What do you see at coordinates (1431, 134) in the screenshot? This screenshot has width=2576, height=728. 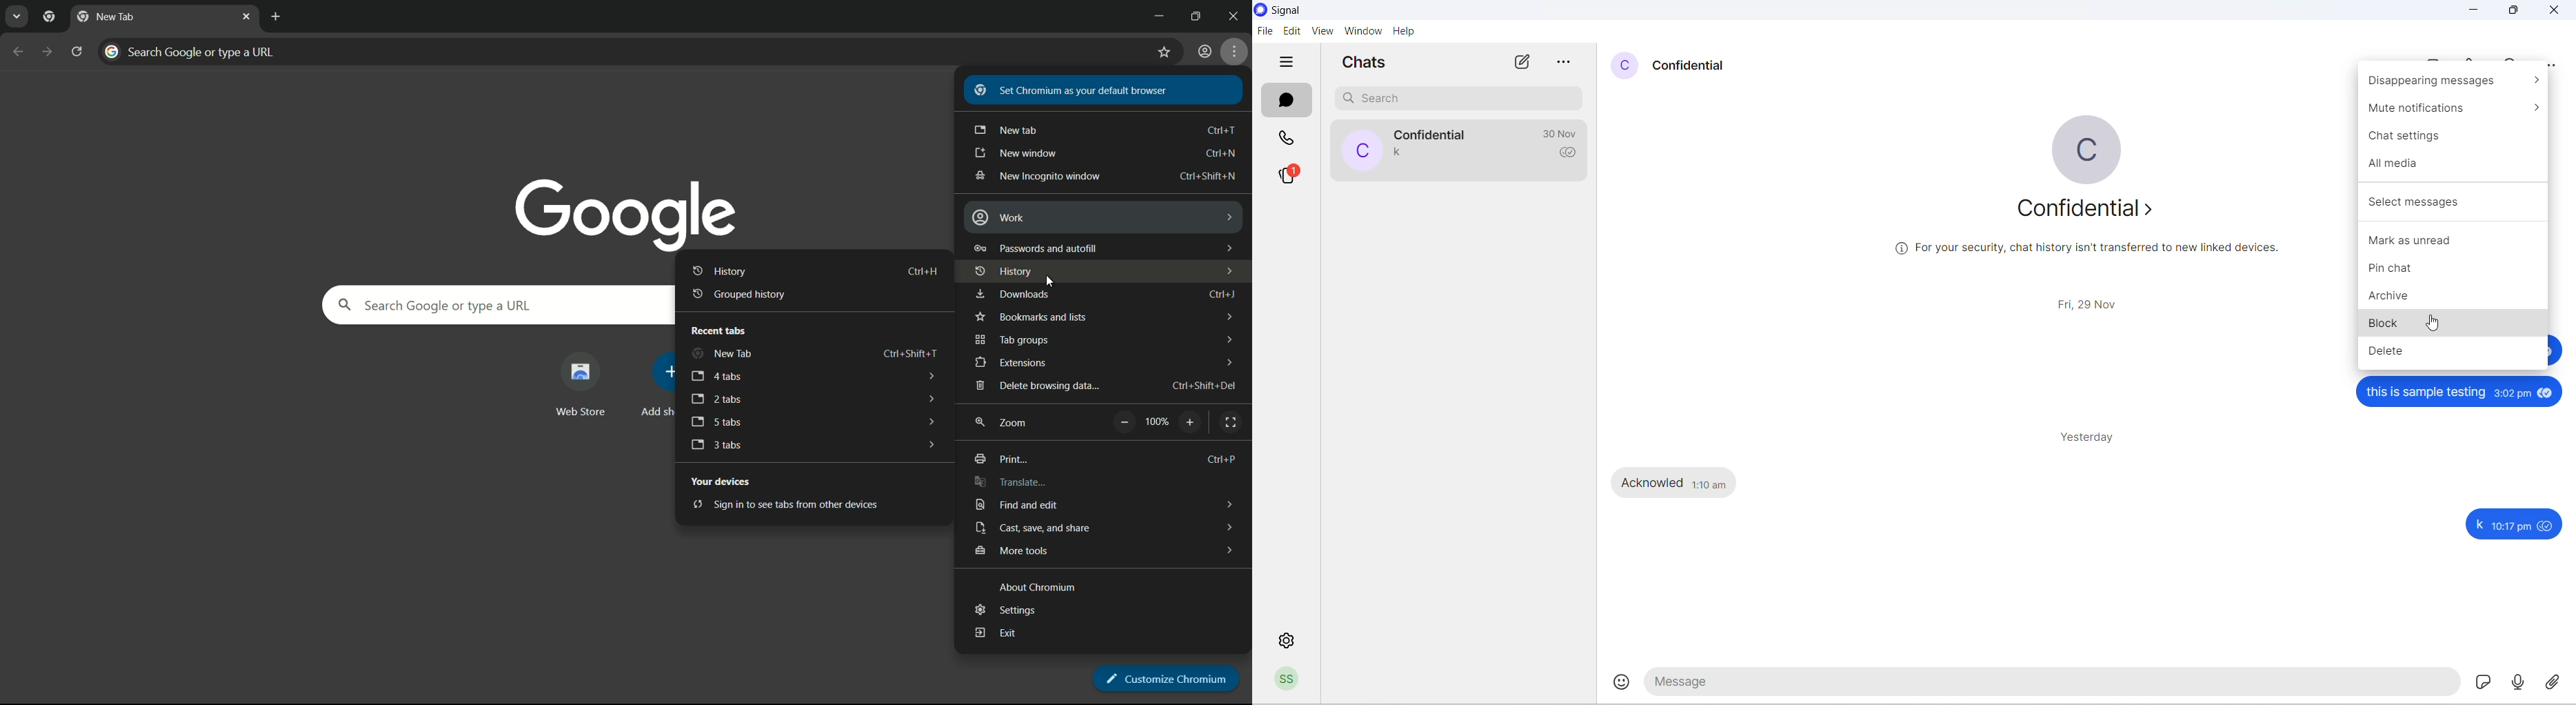 I see `contact name` at bounding box center [1431, 134].